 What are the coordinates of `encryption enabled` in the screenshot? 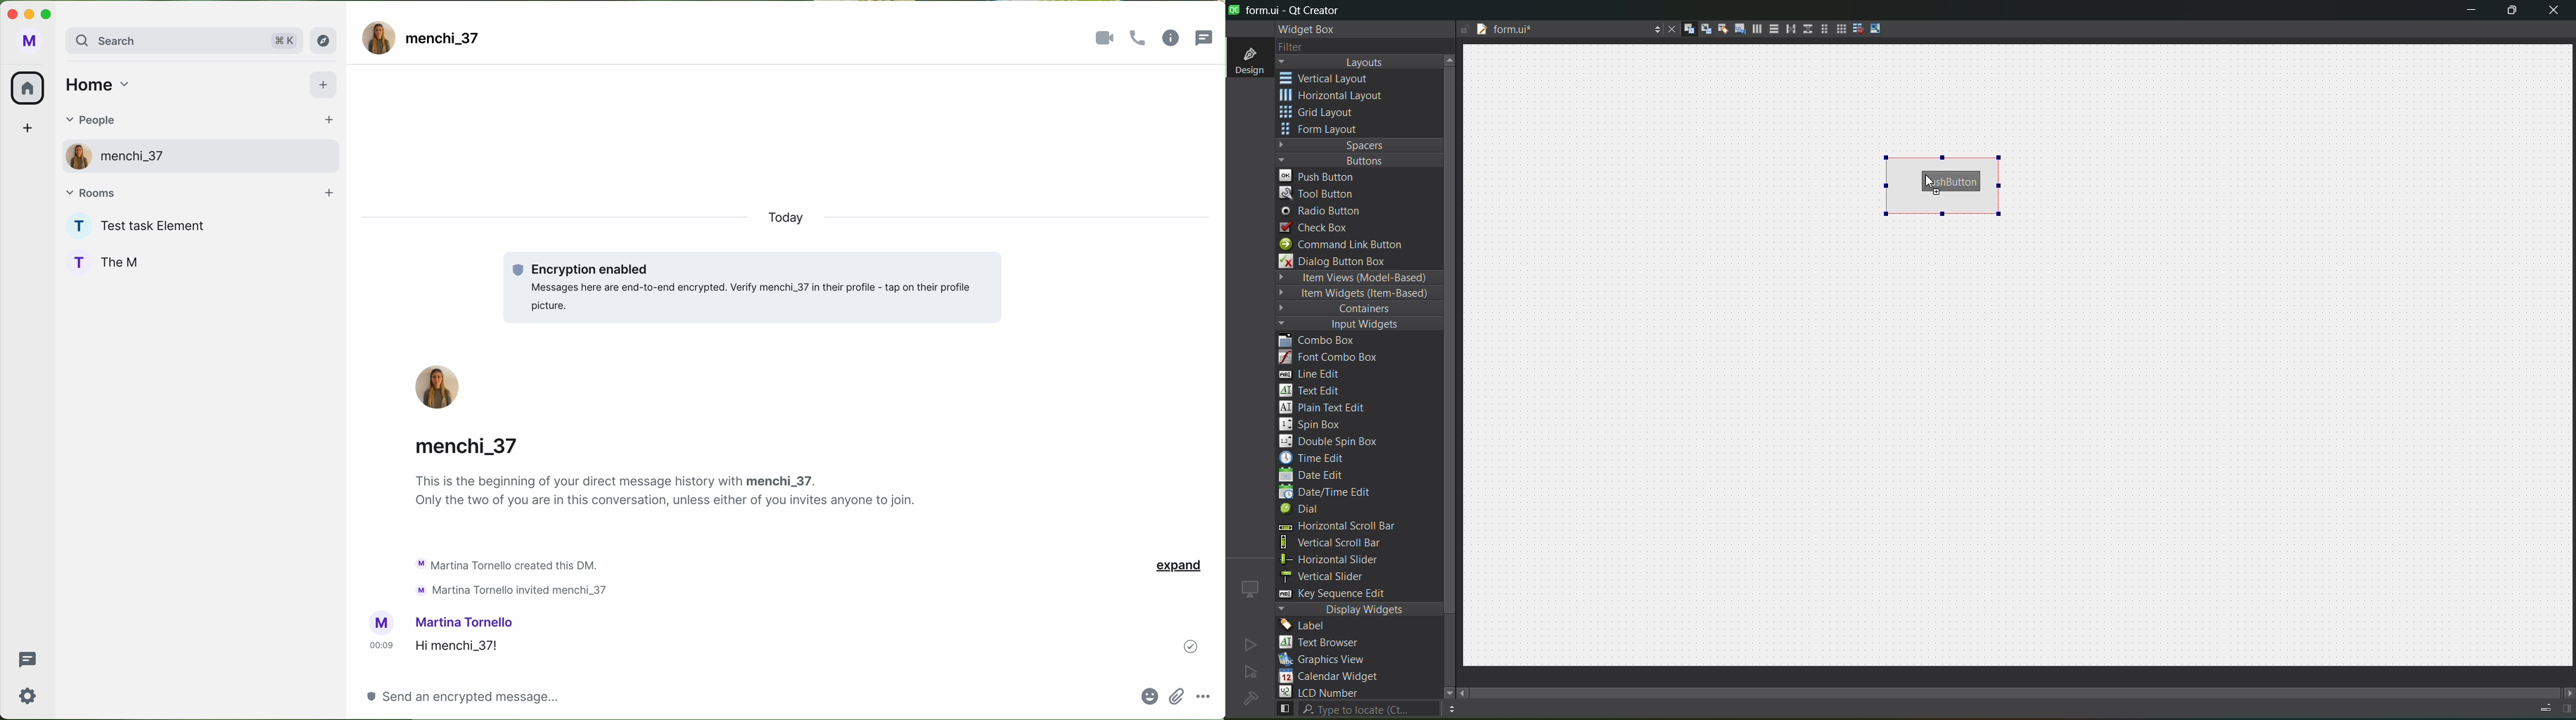 It's located at (754, 288).